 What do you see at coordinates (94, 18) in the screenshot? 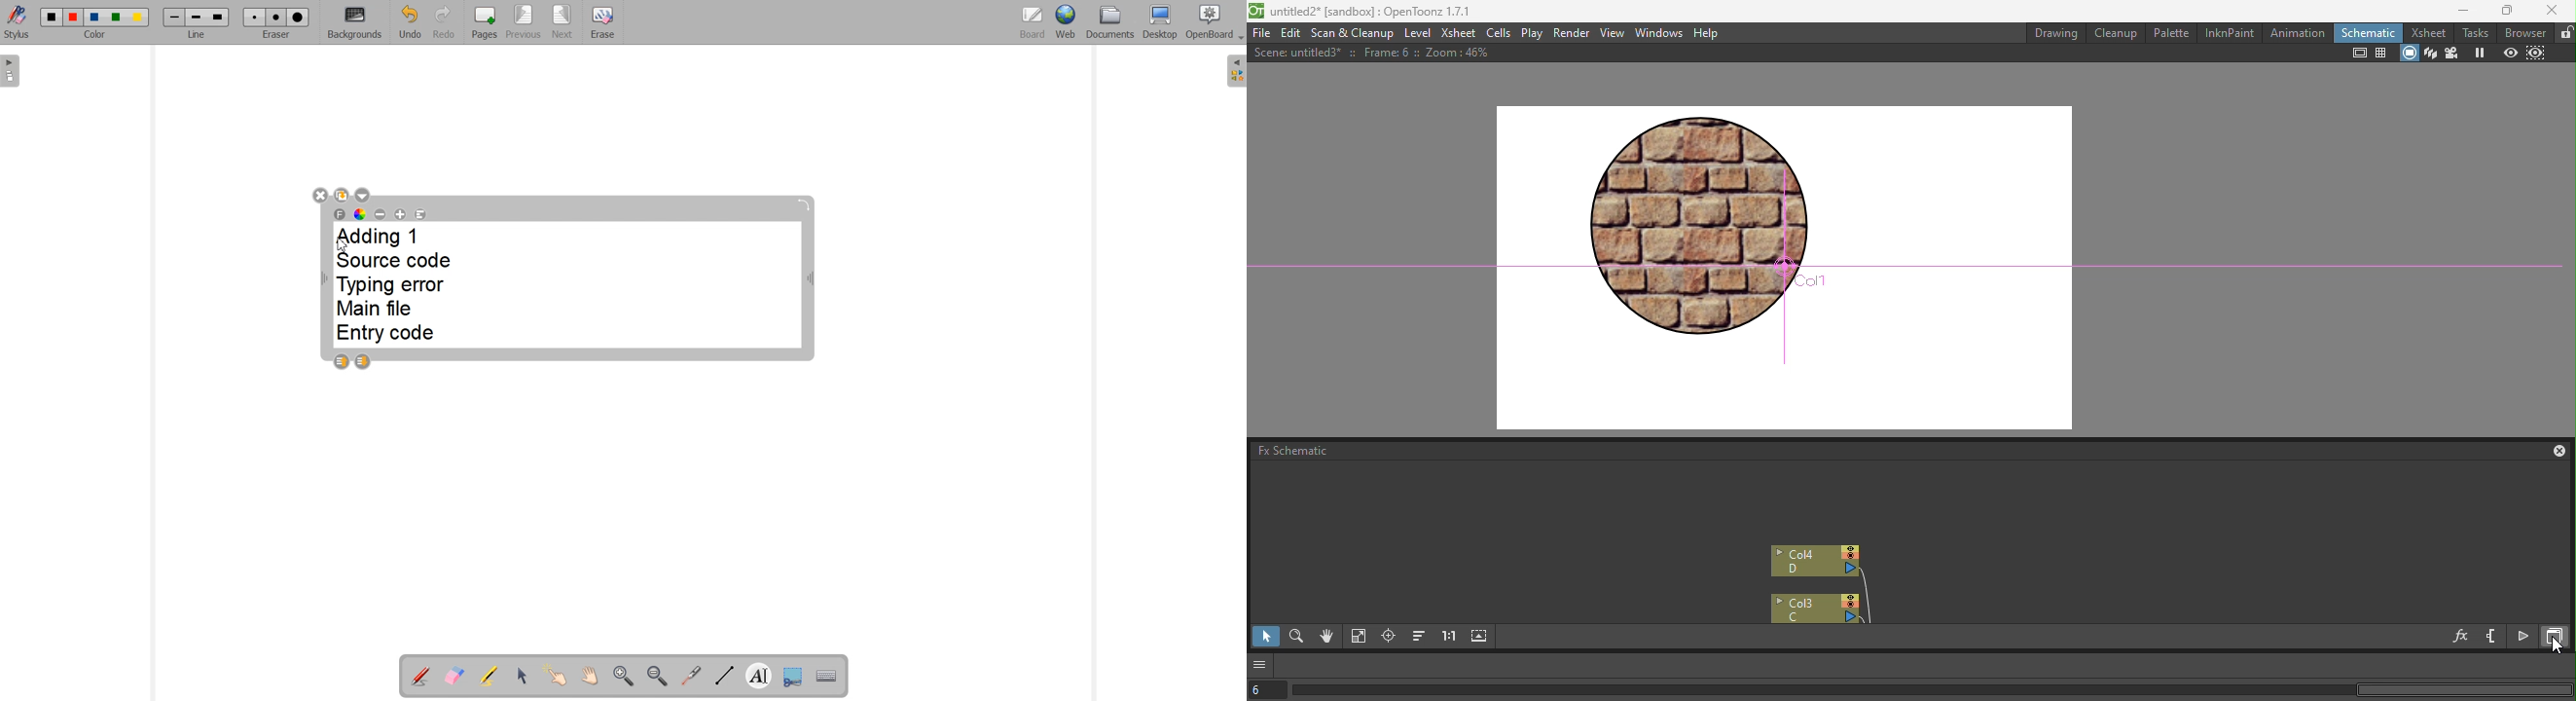
I see `Color 3` at bounding box center [94, 18].